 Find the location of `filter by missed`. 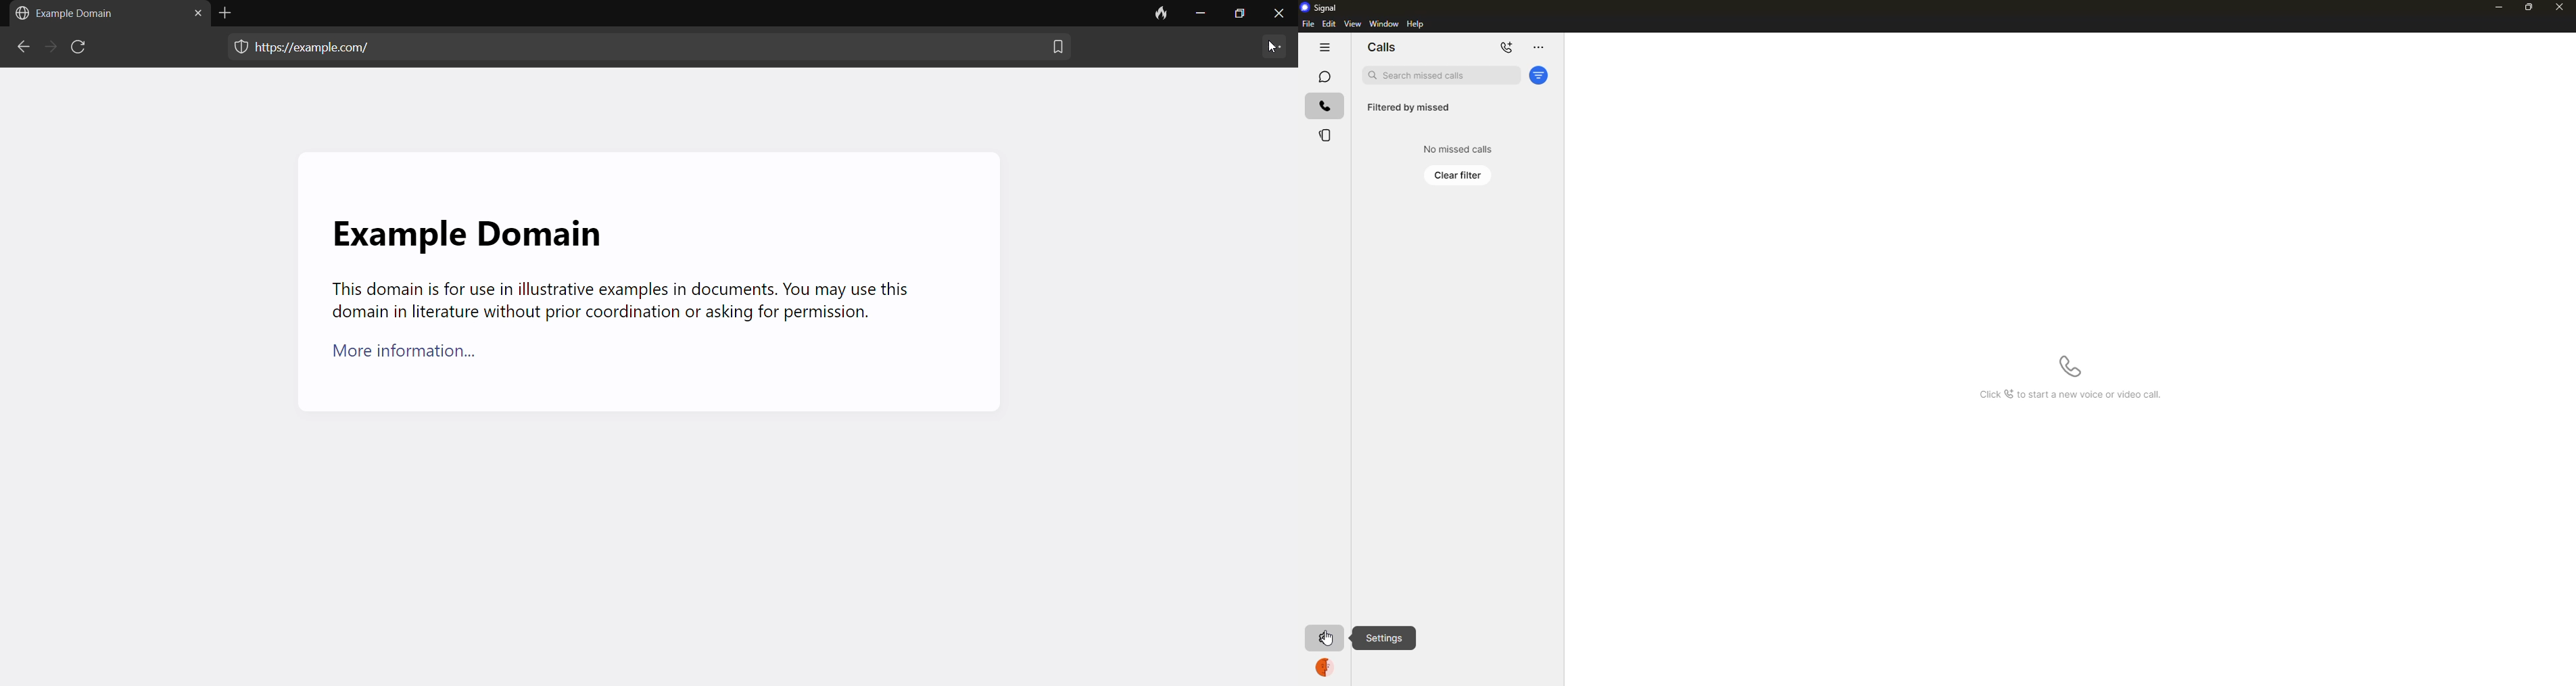

filter by missed is located at coordinates (1407, 108).